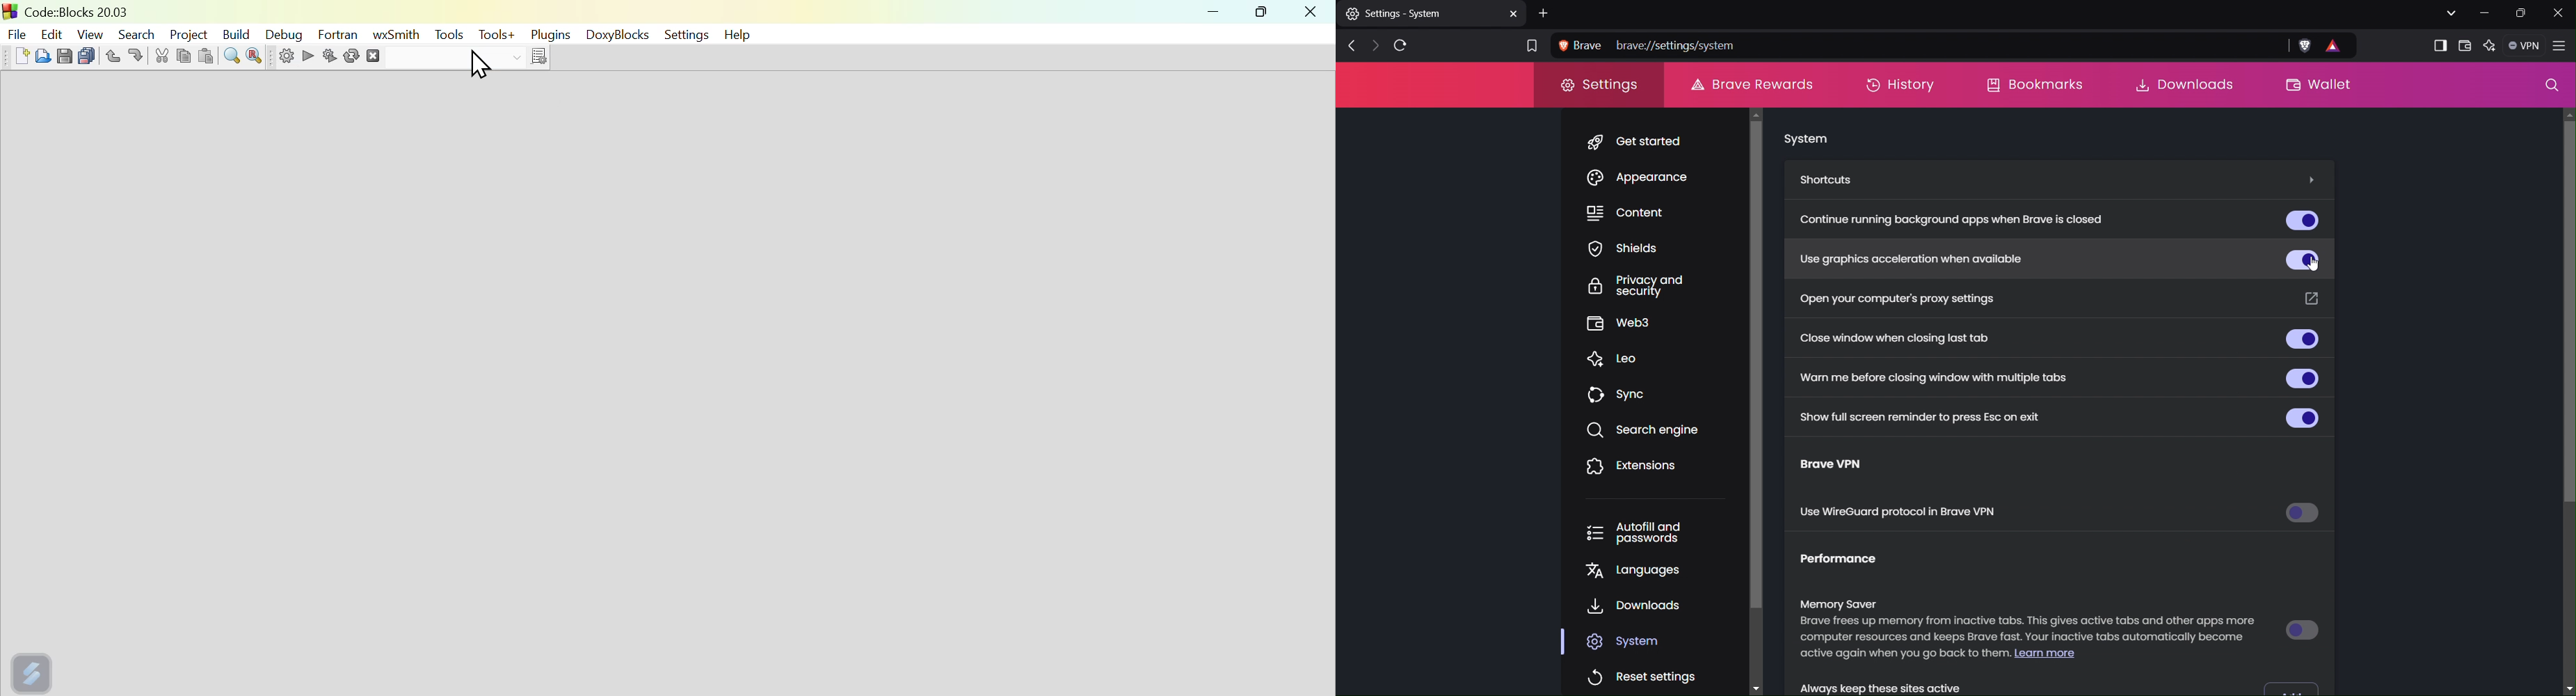 Image resolution: width=2576 pixels, height=700 pixels. Describe the element at coordinates (2299, 218) in the screenshot. I see `Button` at that location.